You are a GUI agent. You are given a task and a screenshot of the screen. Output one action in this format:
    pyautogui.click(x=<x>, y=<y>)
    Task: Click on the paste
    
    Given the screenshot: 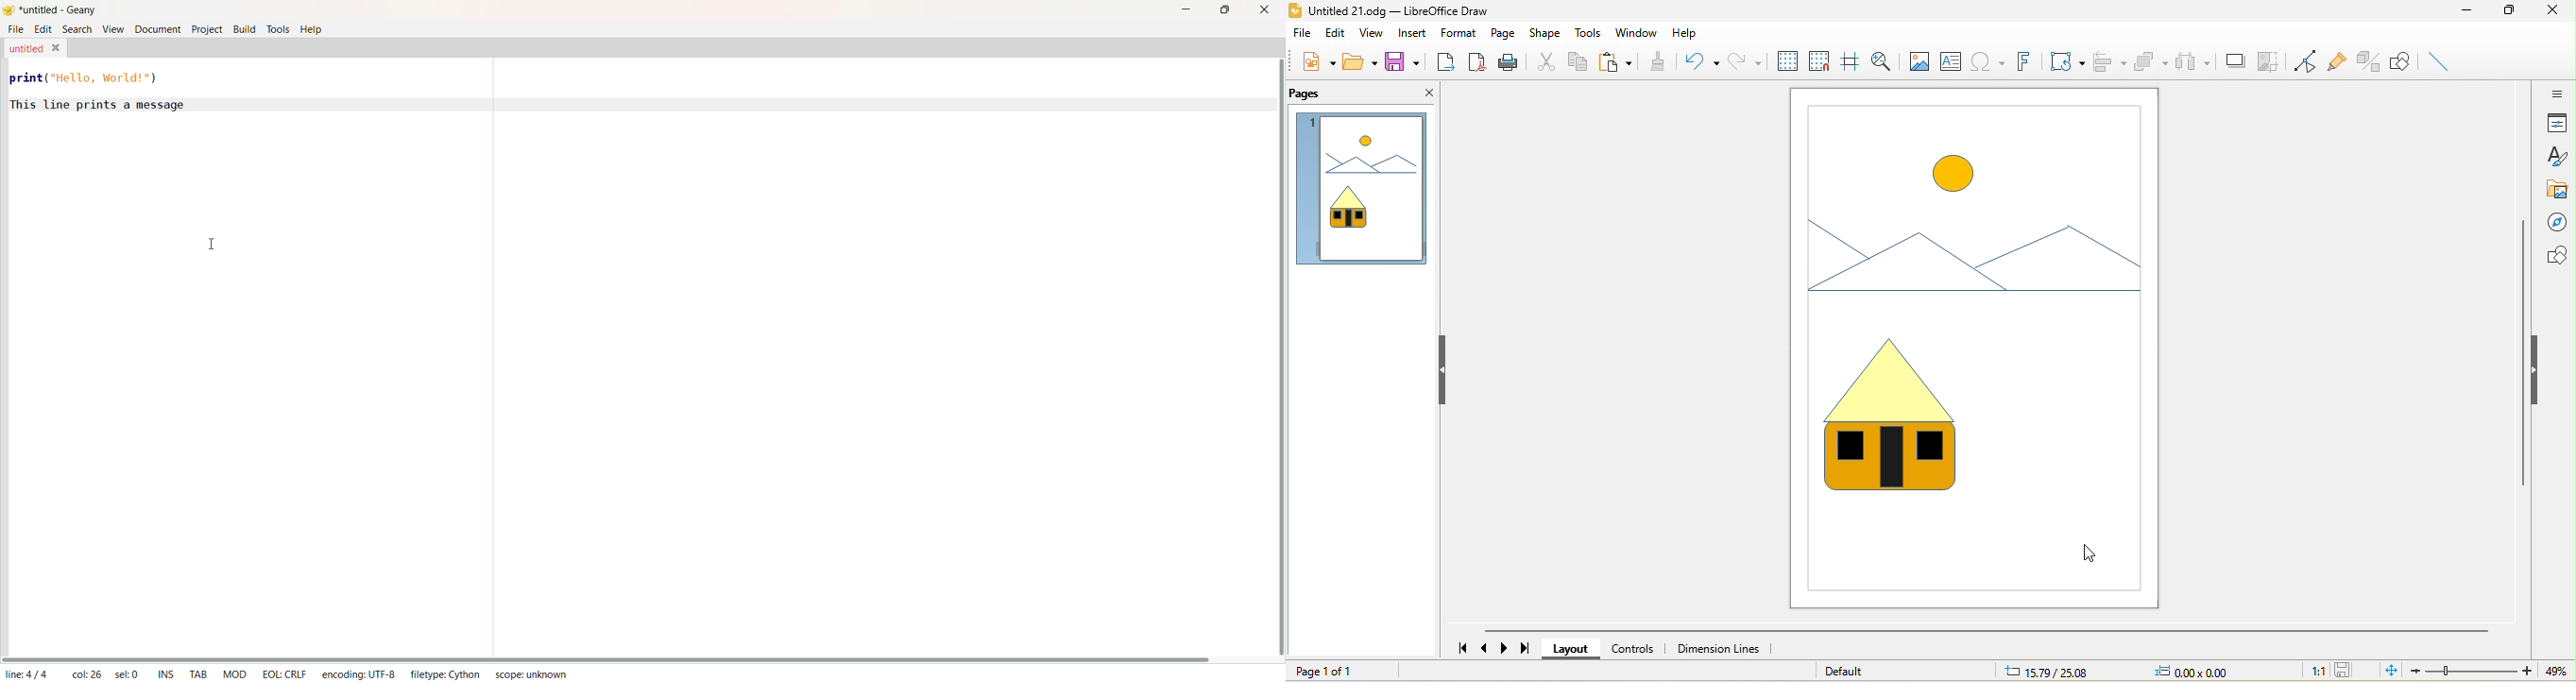 What is the action you would take?
    pyautogui.click(x=1616, y=60)
    